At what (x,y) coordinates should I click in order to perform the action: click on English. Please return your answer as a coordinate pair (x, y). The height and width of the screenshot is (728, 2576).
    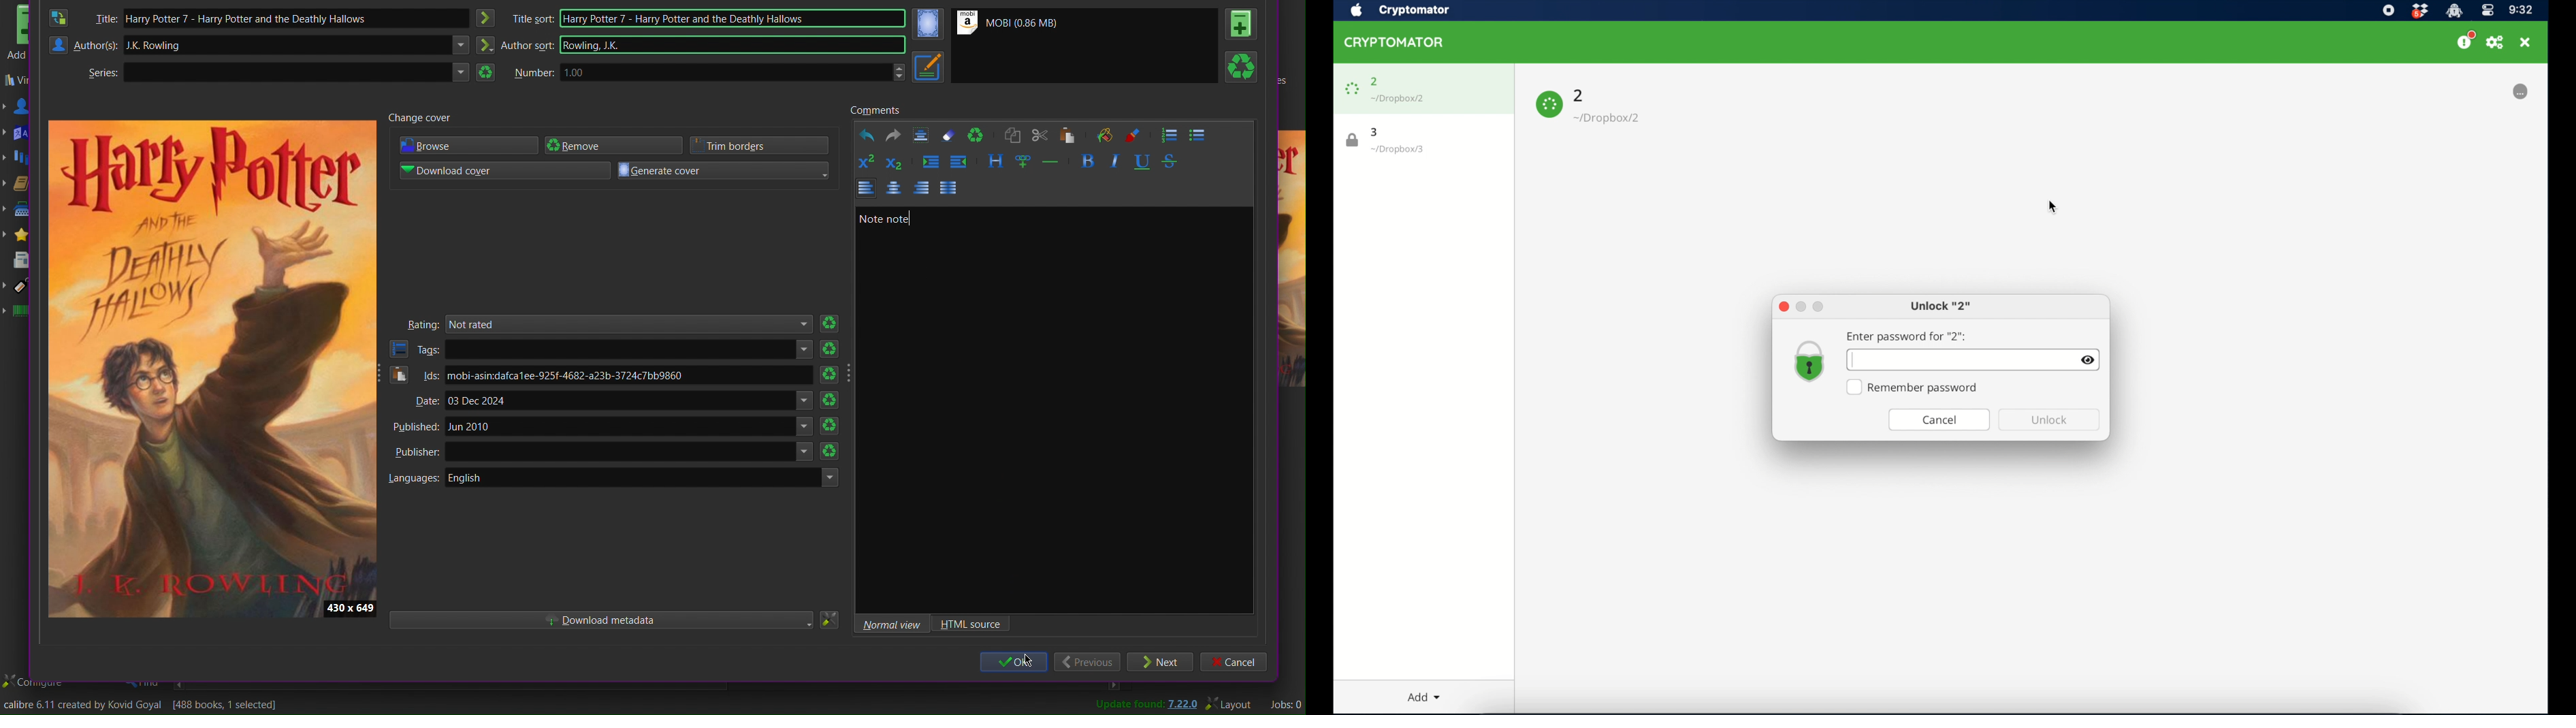
    Looking at the image, I should click on (643, 477).